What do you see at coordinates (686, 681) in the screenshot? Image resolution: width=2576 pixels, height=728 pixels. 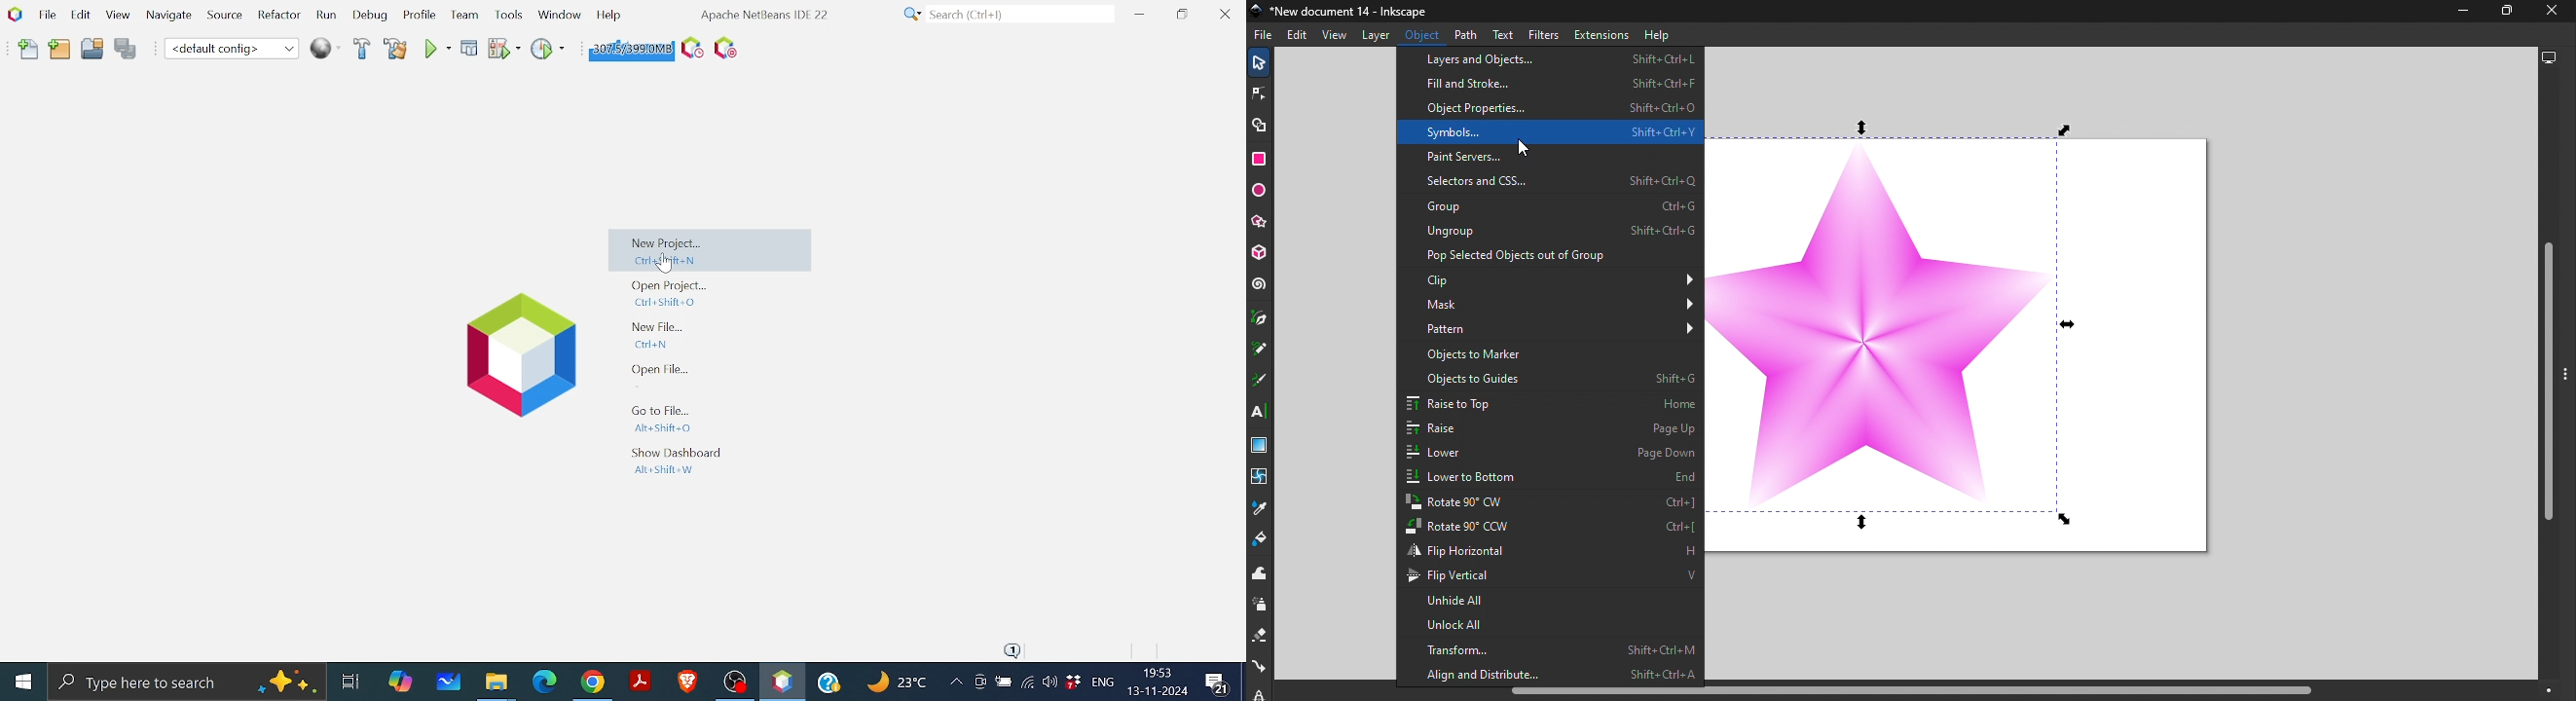 I see `Brave Browser` at bounding box center [686, 681].